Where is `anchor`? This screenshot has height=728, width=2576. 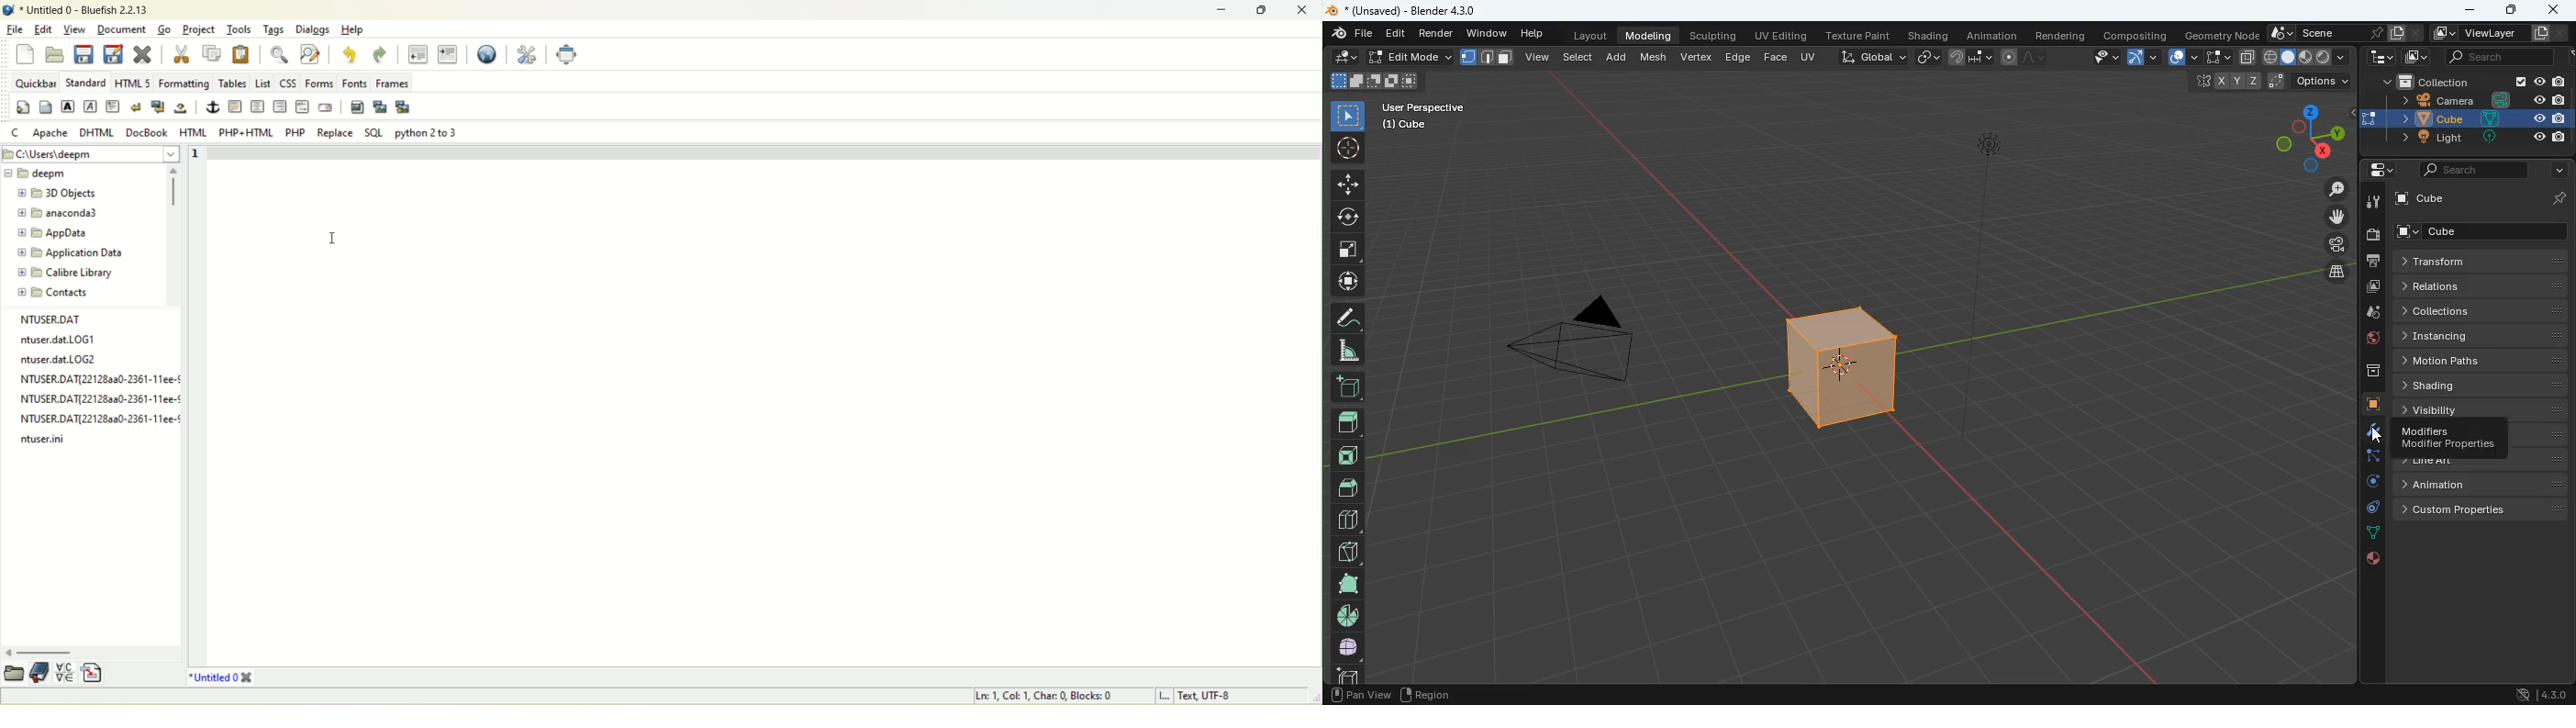
anchor is located at coordinates (214, 107).